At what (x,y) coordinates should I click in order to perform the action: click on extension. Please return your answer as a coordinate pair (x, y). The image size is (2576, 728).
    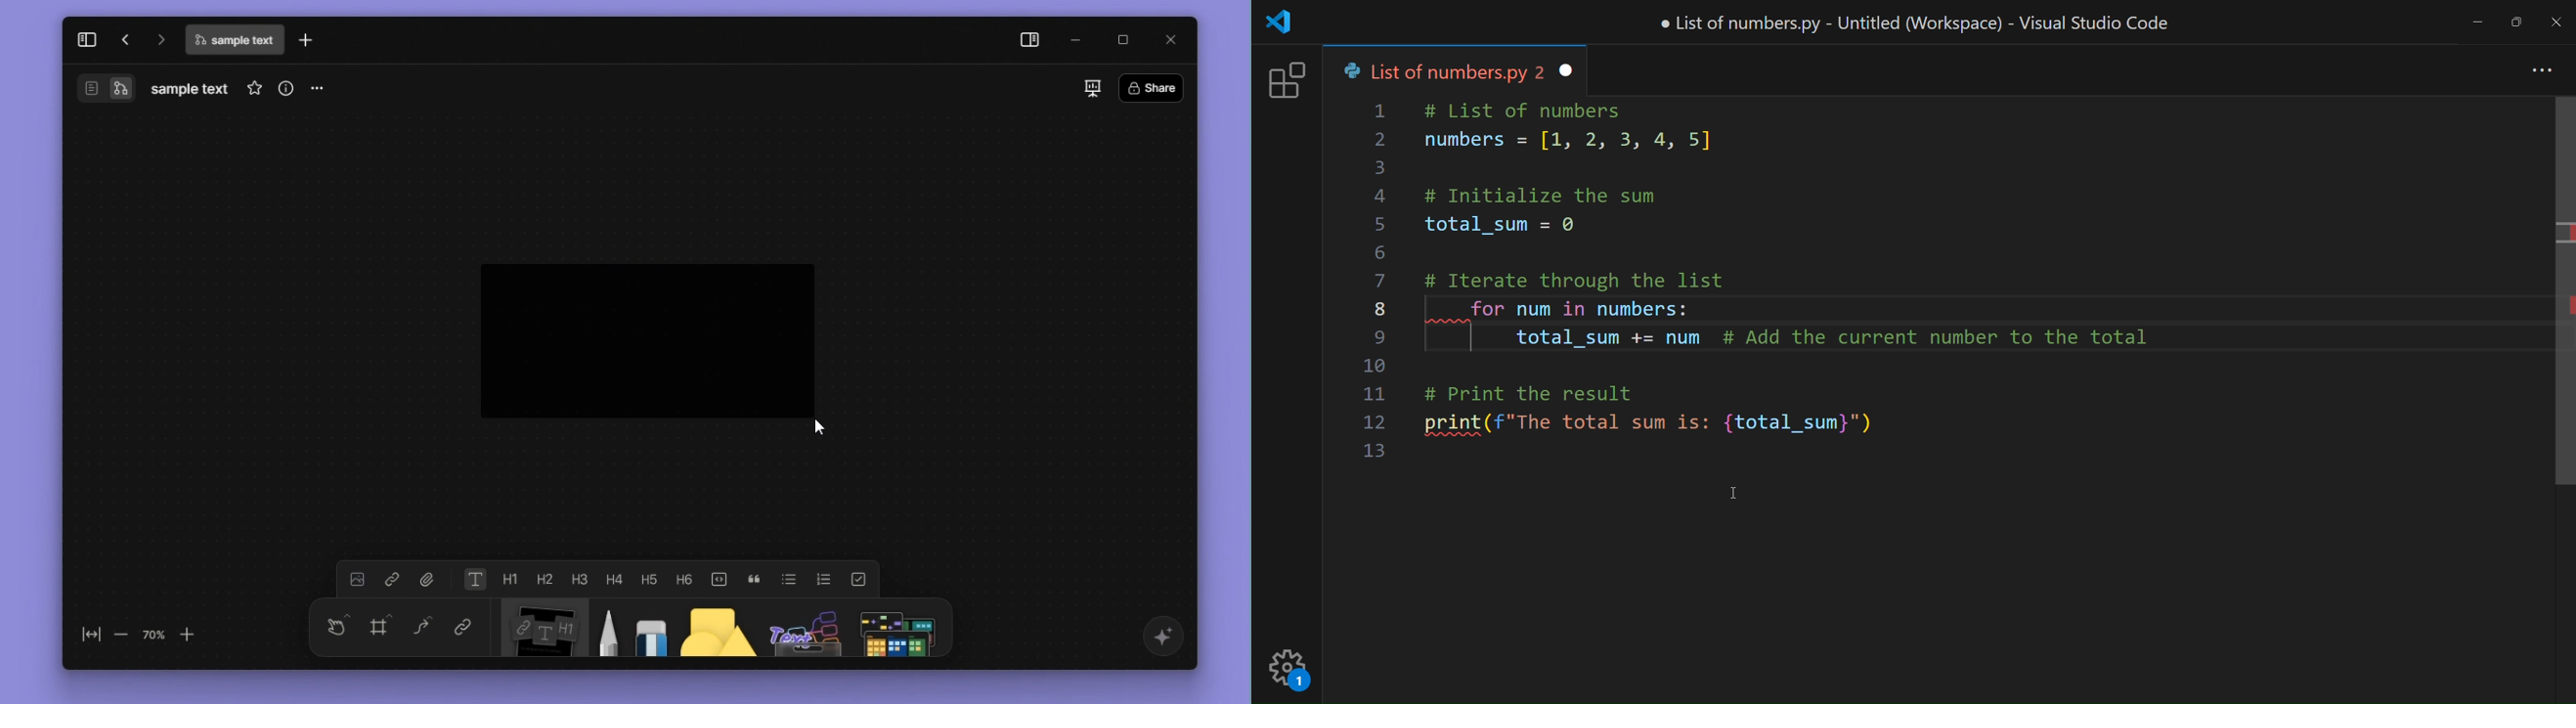
    Looking at the image, I should click on (1286, 81).